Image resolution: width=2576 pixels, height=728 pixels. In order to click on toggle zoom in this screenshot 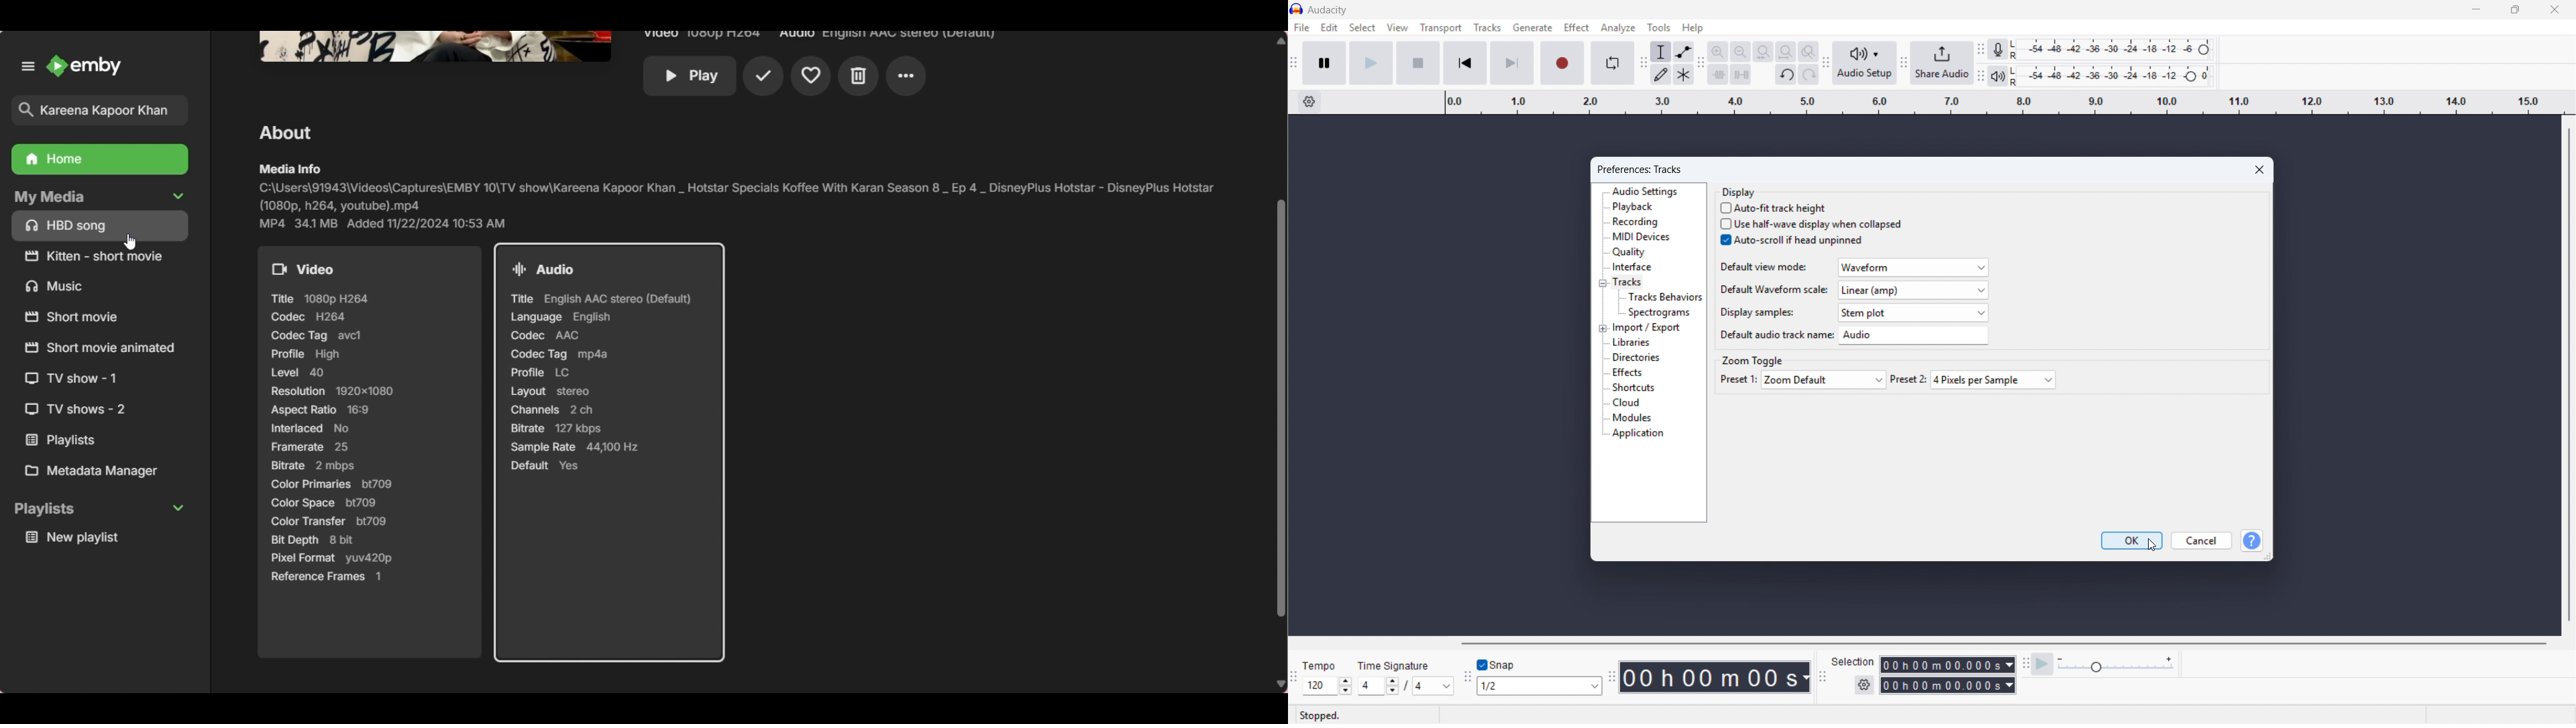, I will do `click(1809, 52)`.